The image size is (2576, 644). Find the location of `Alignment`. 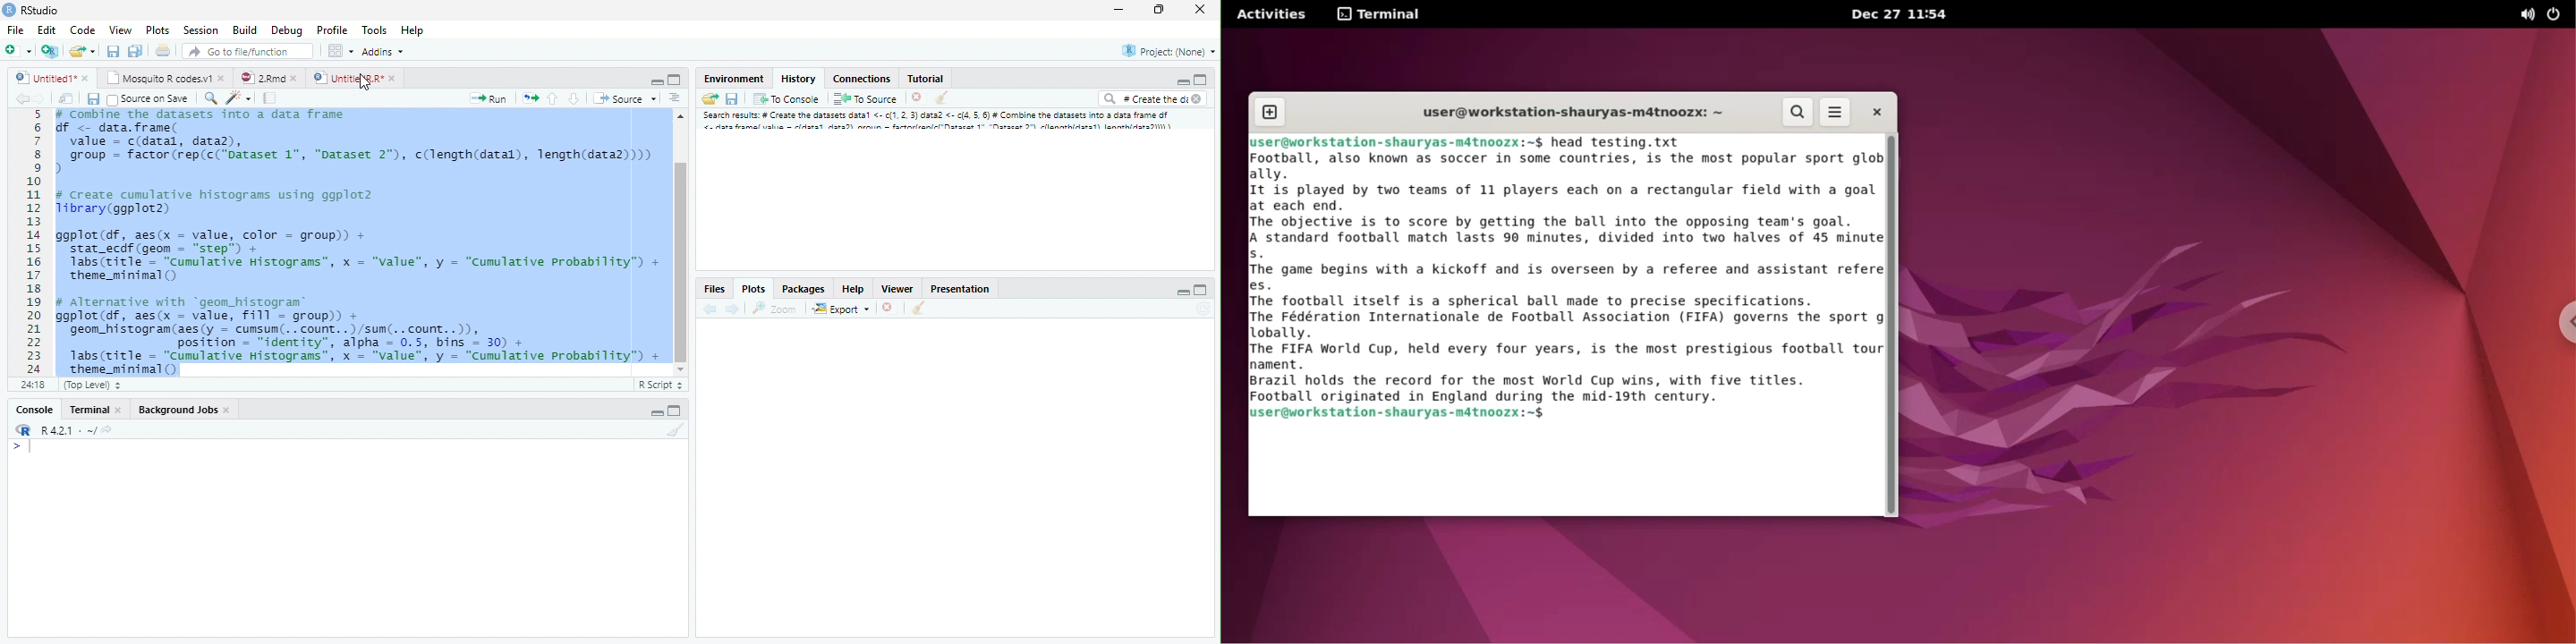

Alignment is located at coordinates (676, 101).